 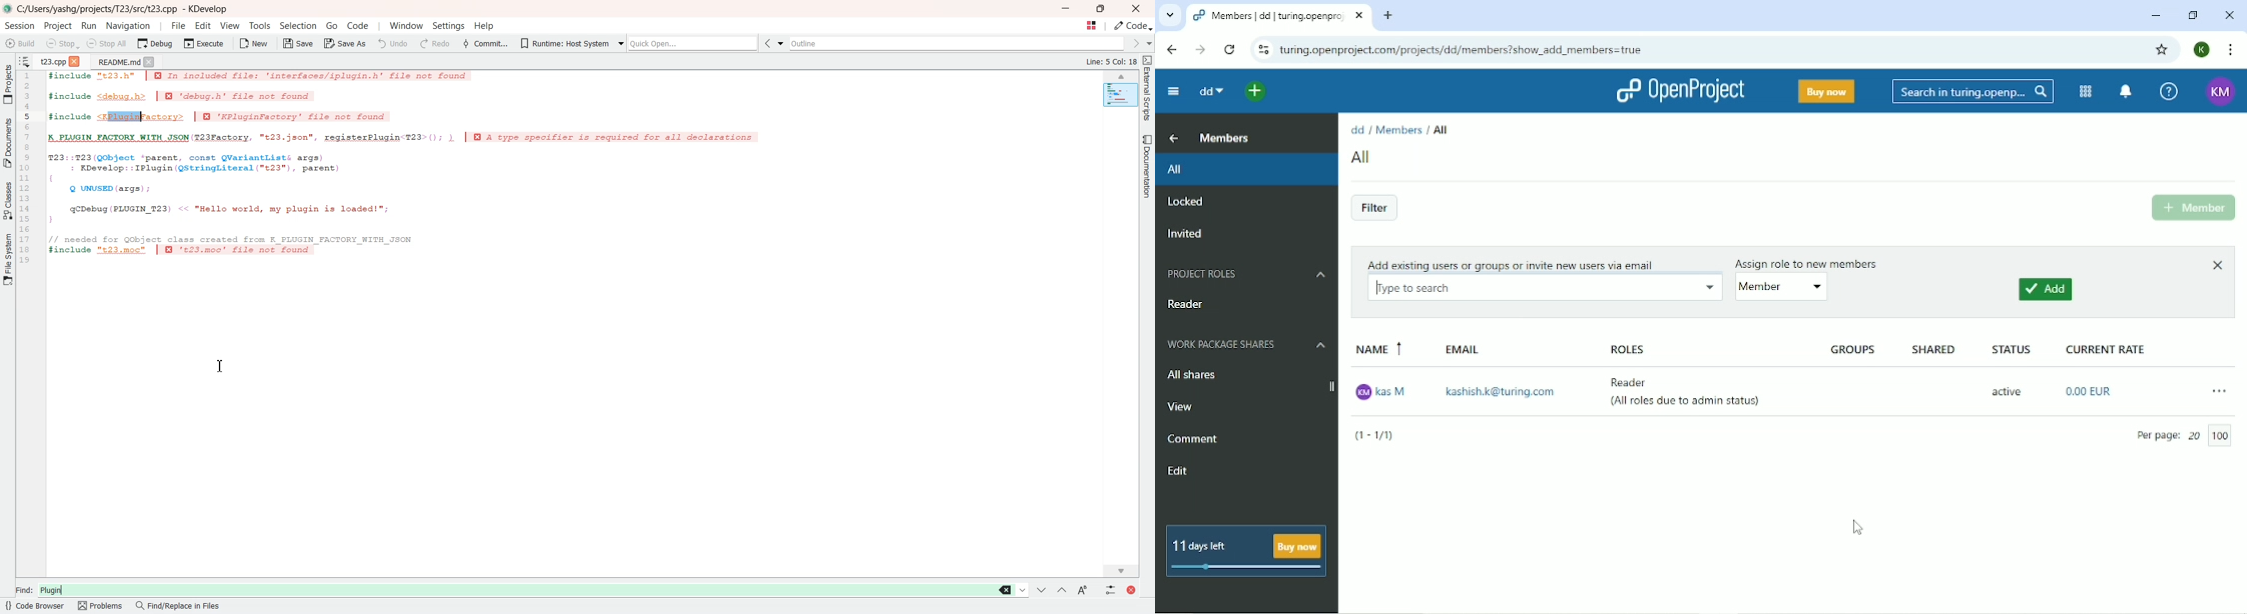 I want to click on Save as, so click(x=346, y=44).